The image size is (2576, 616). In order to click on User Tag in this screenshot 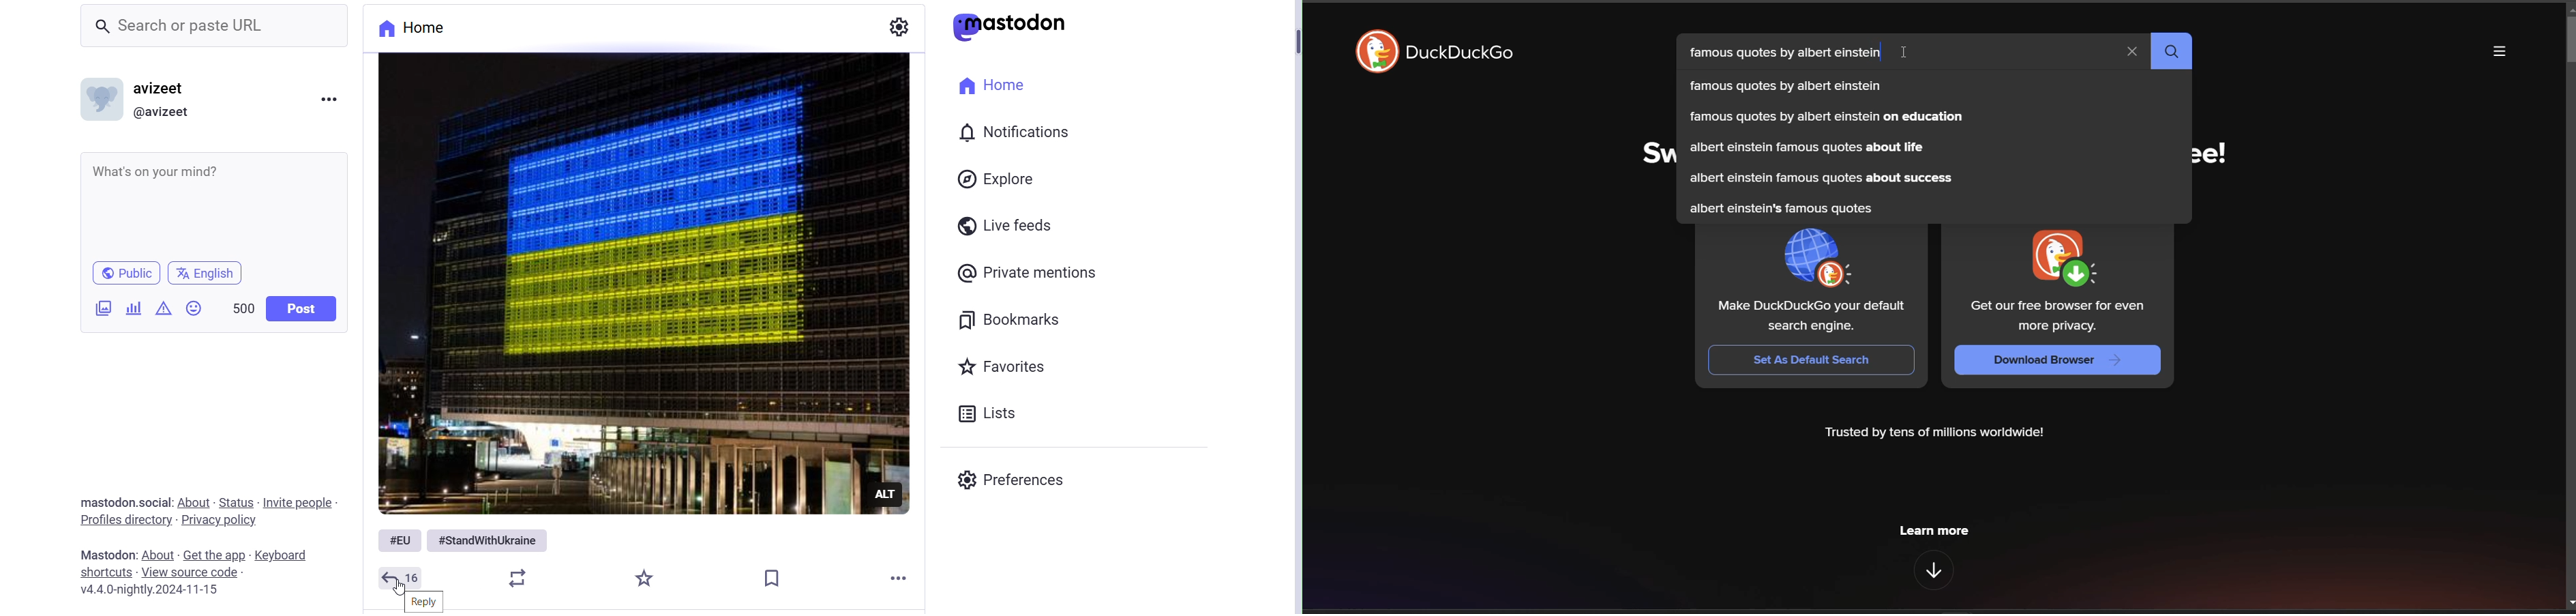, I will do `click(166, 111)`.